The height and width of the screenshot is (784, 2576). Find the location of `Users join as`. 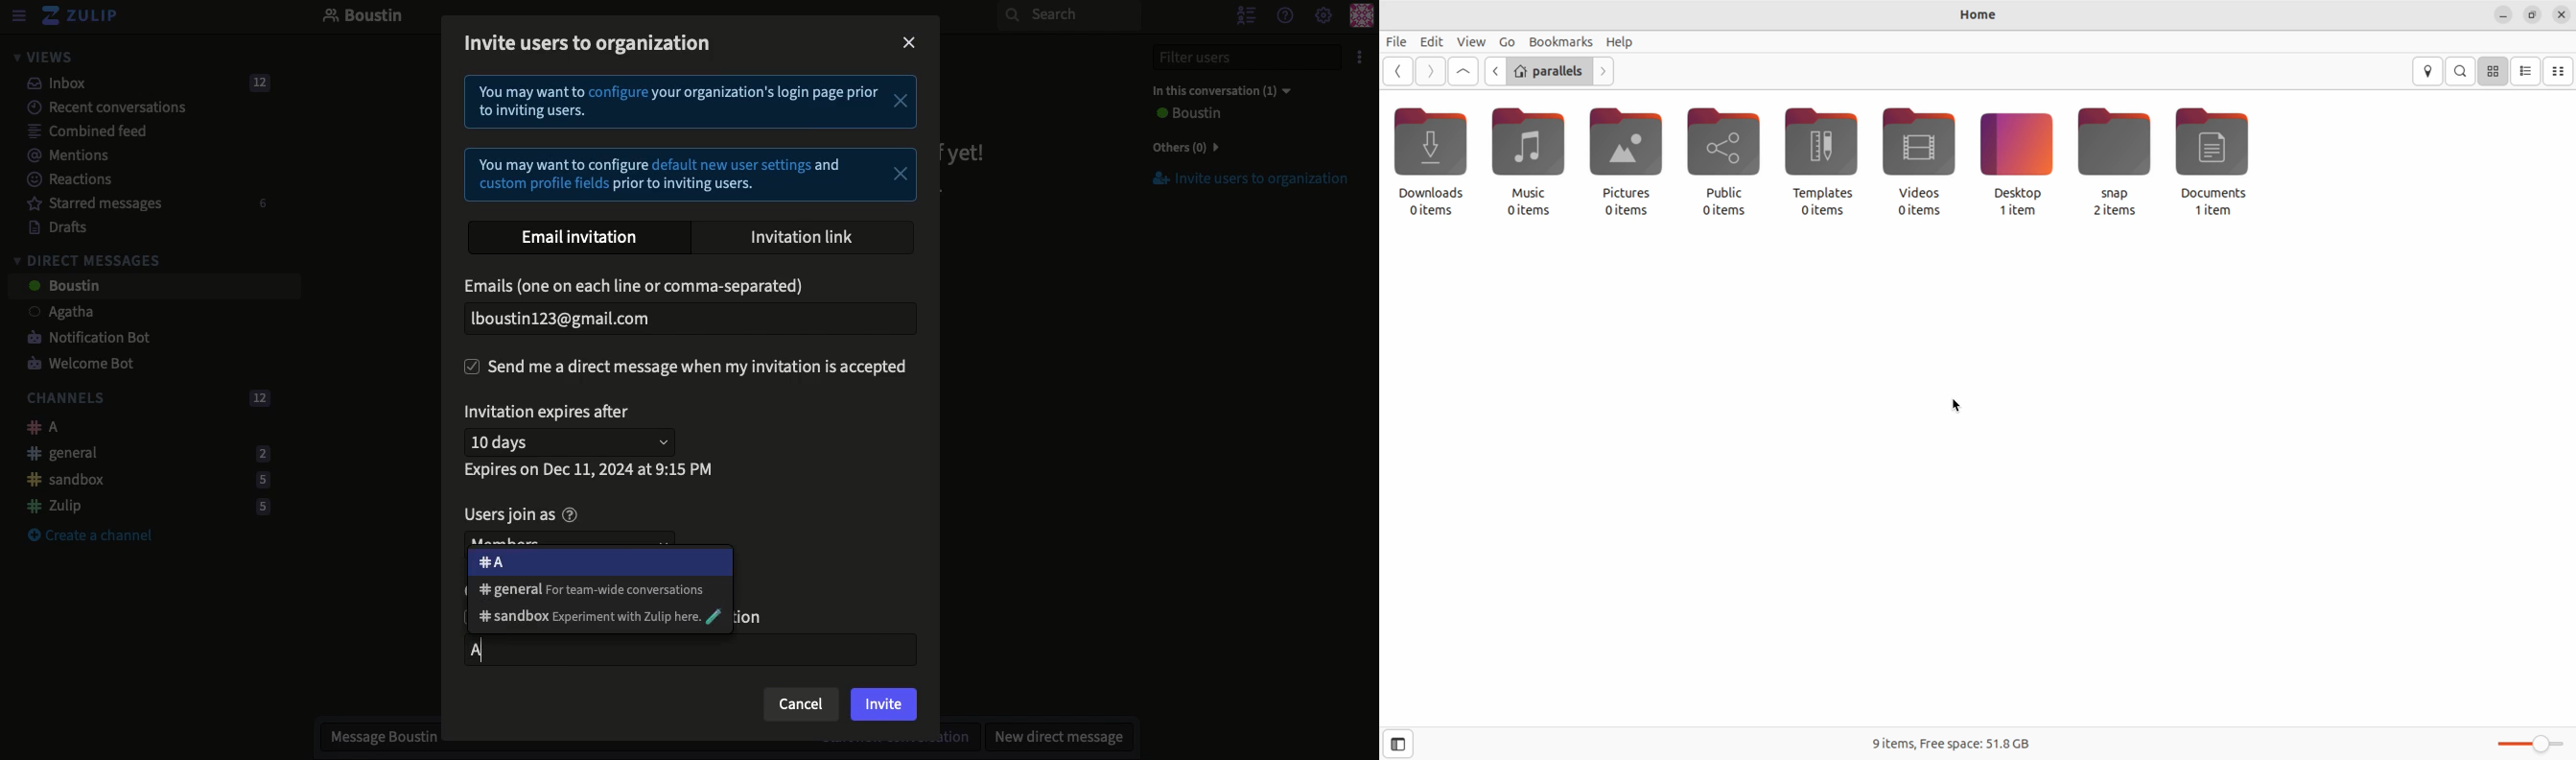

Users join as is located at coordinates (520, 514).